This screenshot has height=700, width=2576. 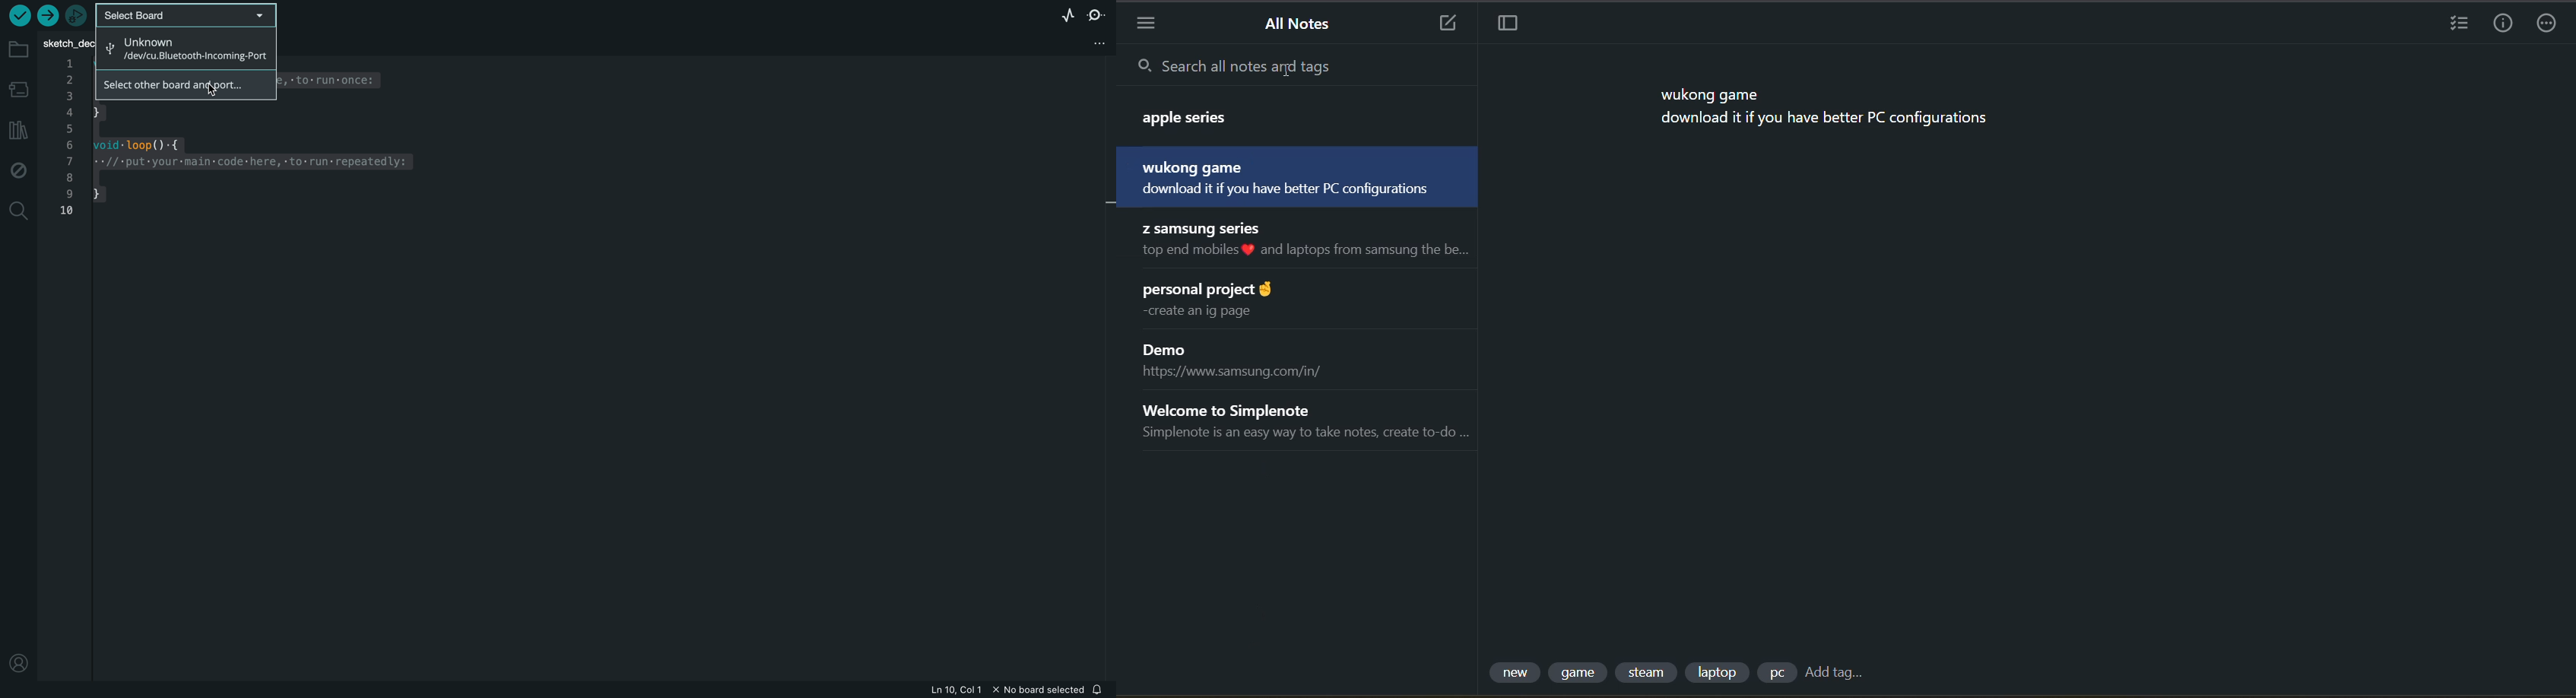 What do you see at coordinates (18, 213) in the screenshot?
I see `search` at bounding box center [18, 213].